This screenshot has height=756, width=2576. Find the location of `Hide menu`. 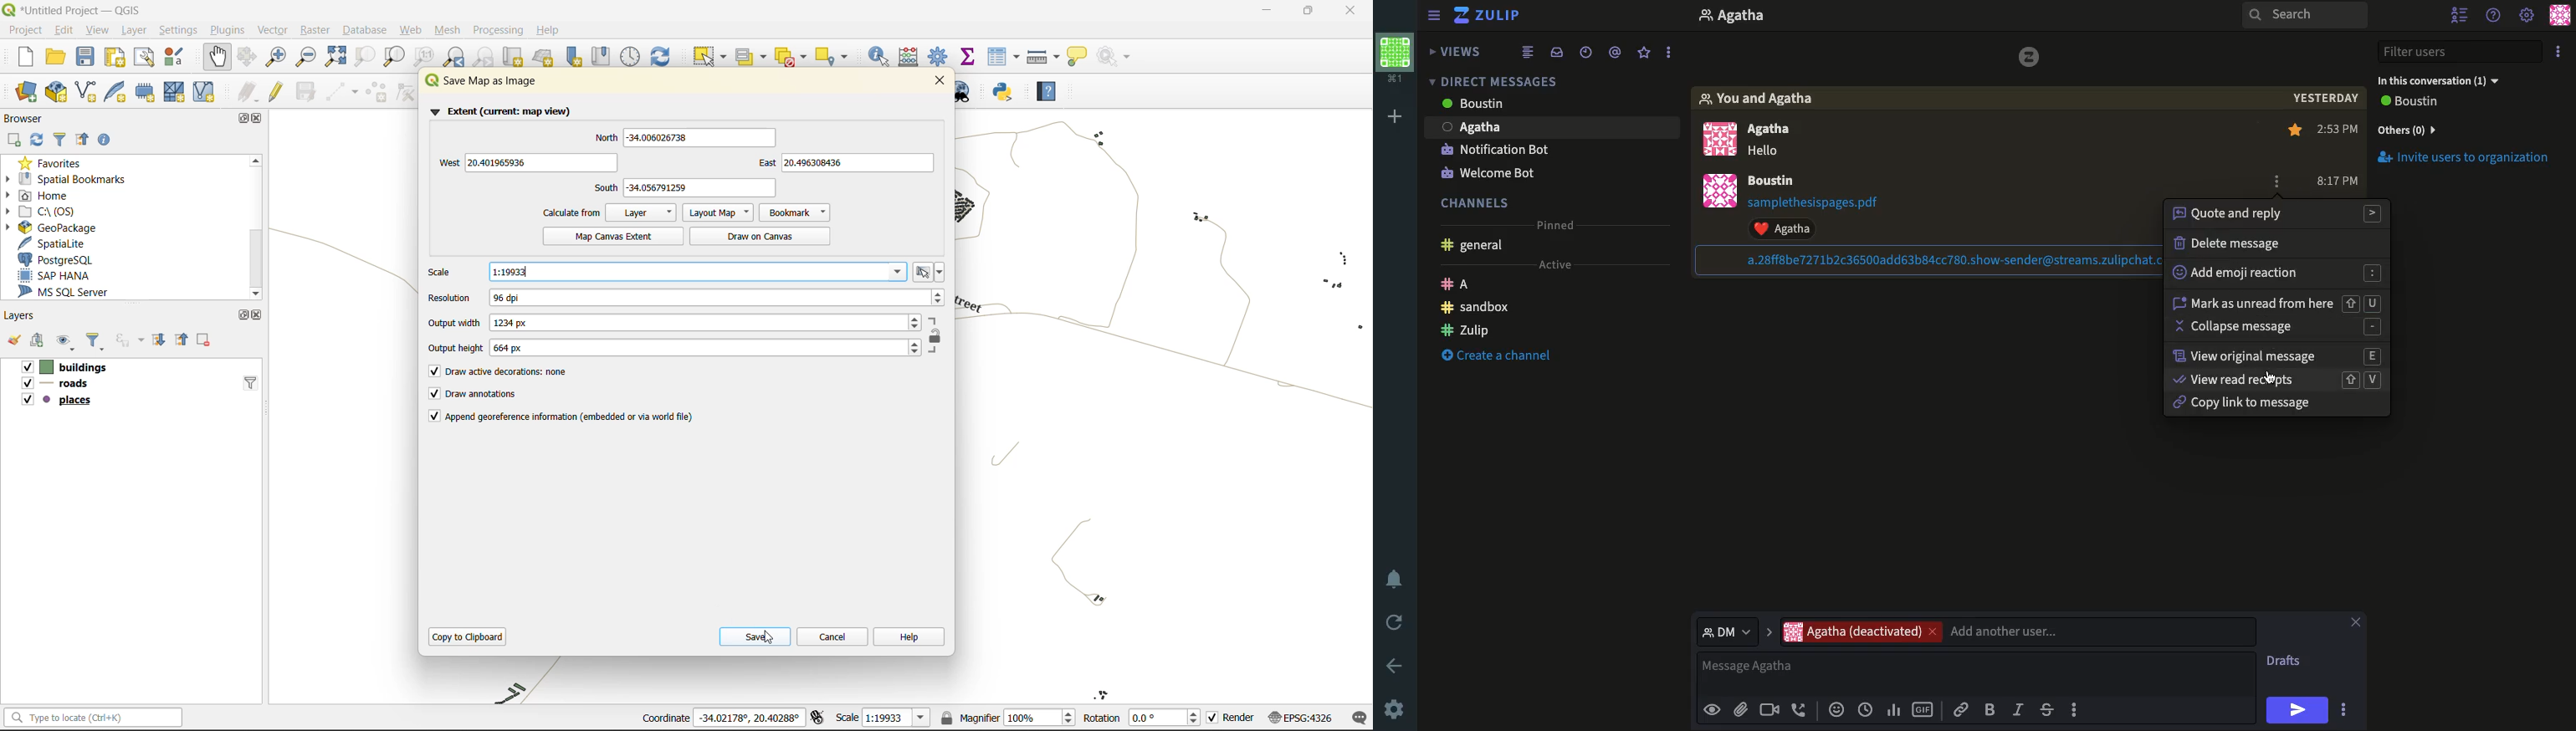

Hide menu is located at coordinates (1434, 13).